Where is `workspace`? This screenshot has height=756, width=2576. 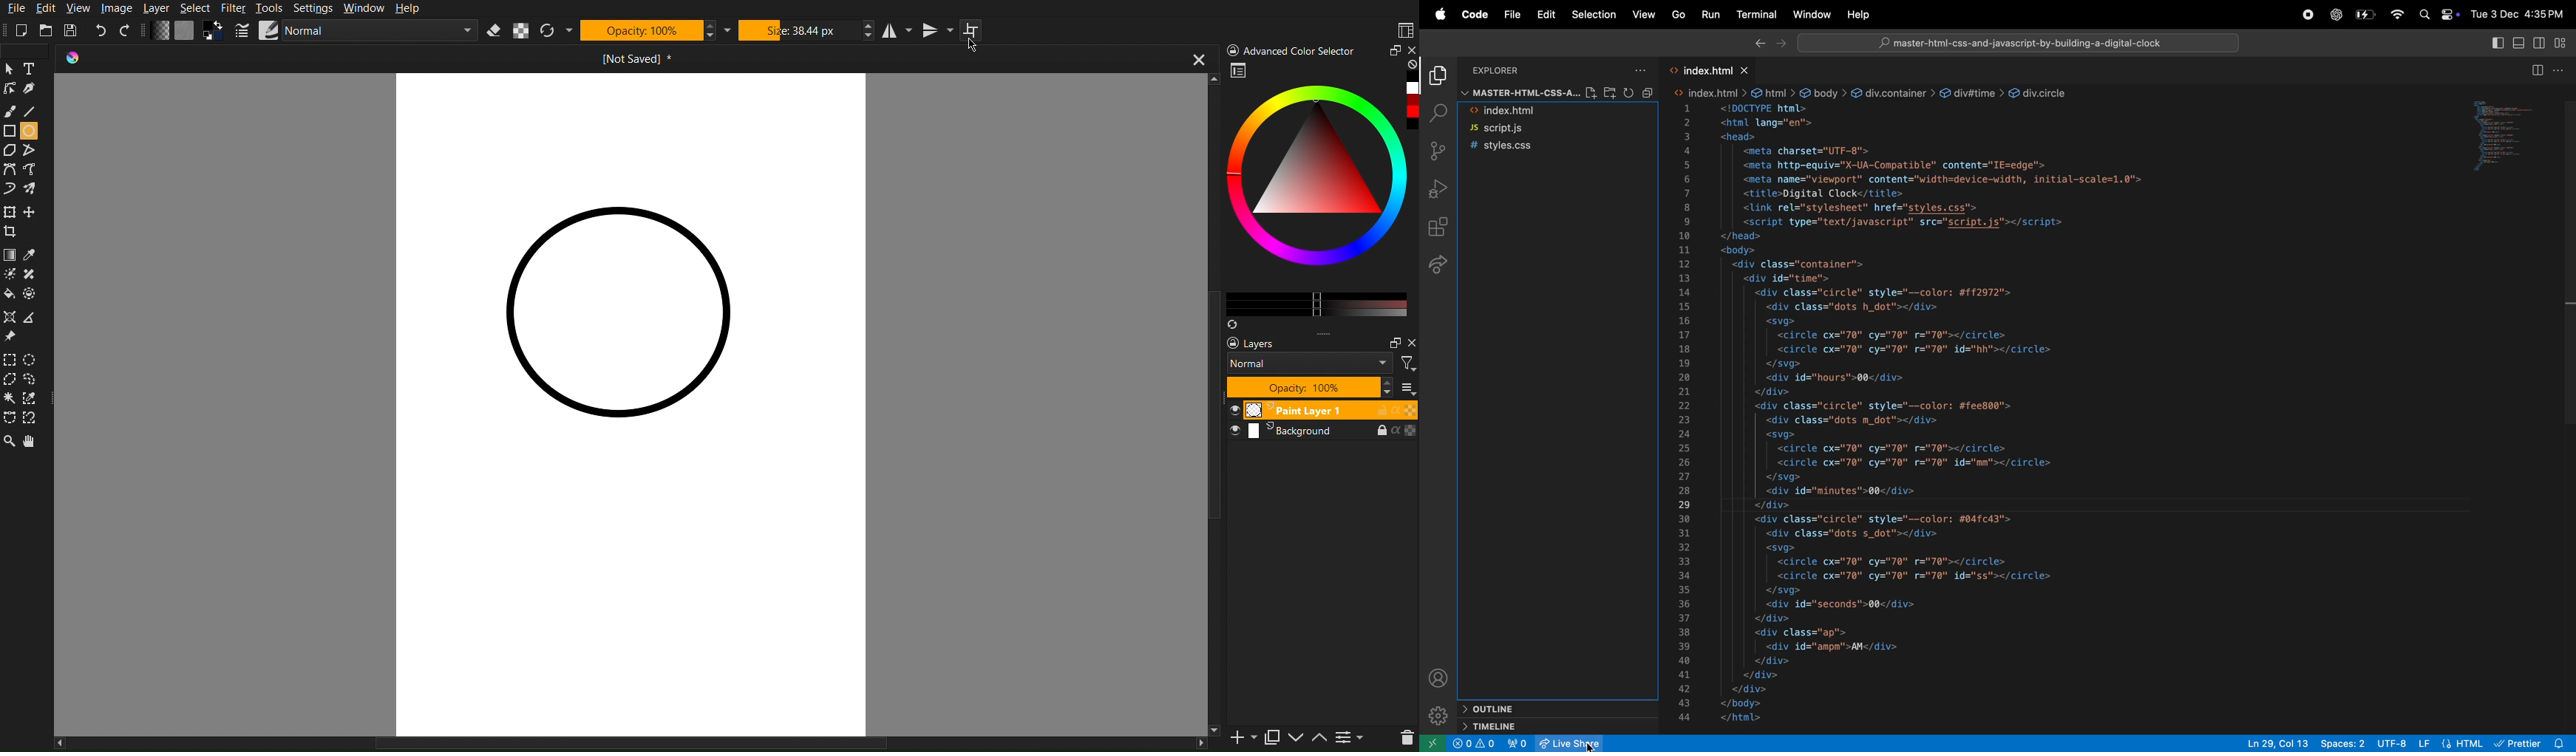 workspace is located at coordinates (1237, 71).